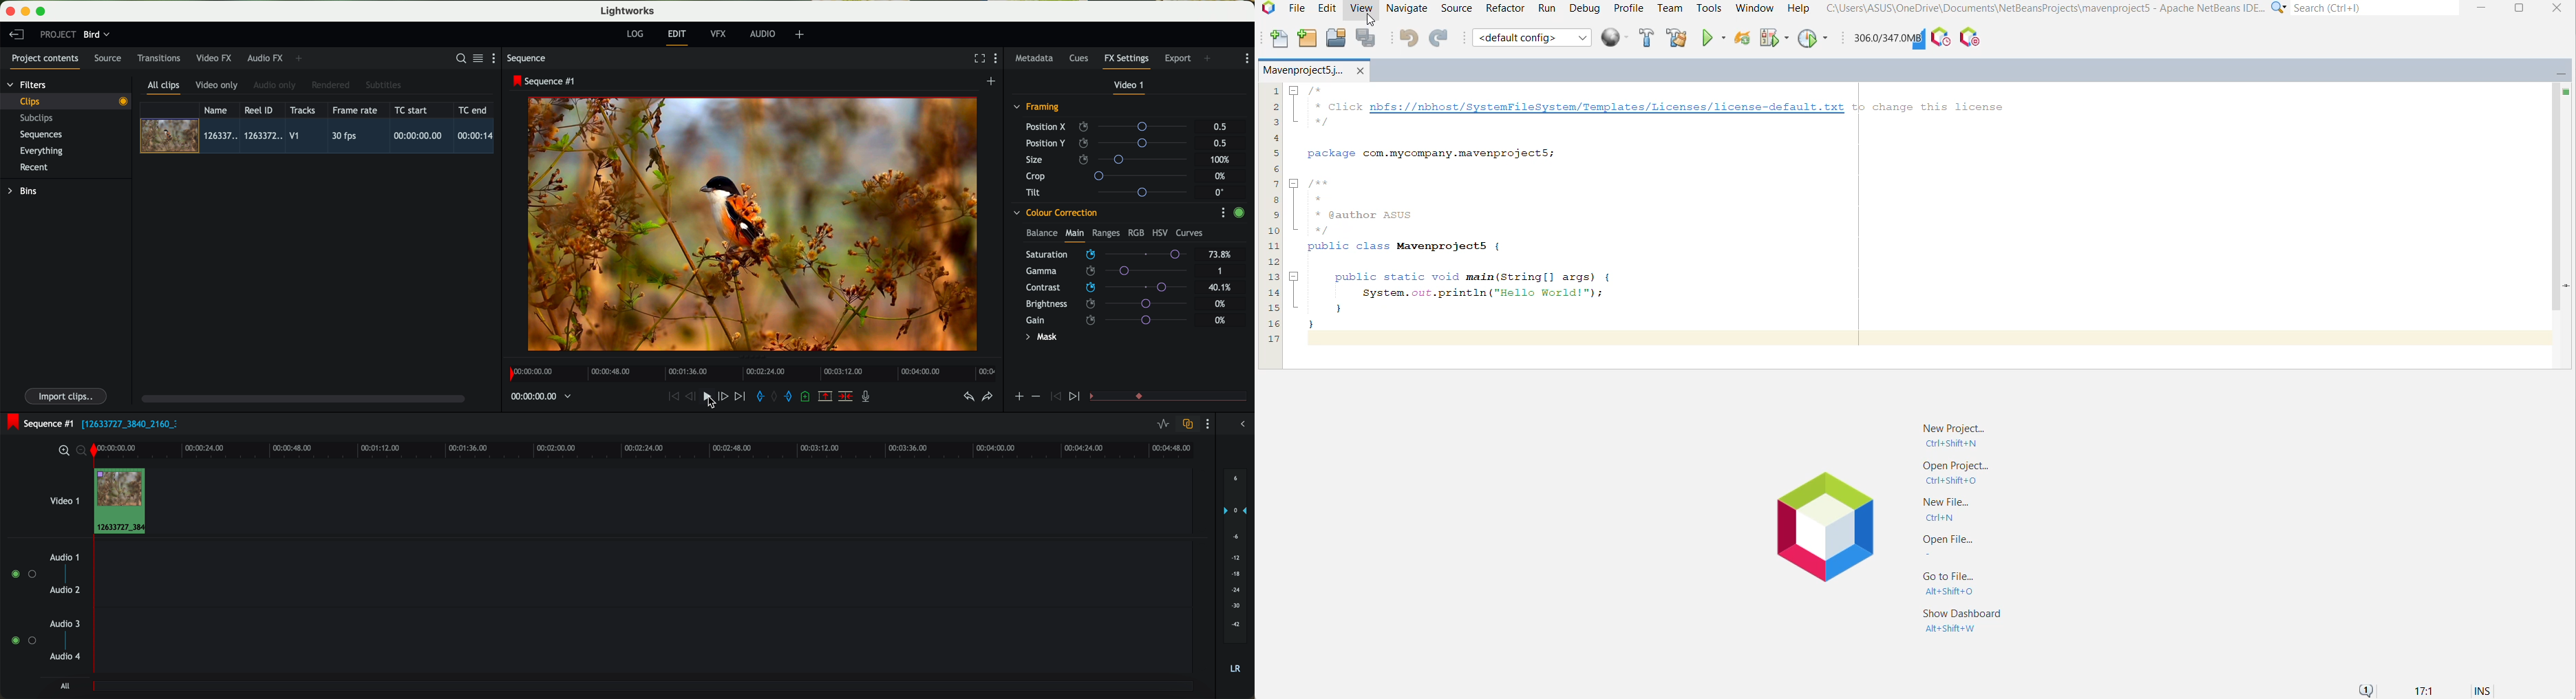 The width and height of the screenshot is (2576, 700). What do you see at coordinates (1221, 272) in the screenshot?
I see `1` at bounding box center [1221, 272].